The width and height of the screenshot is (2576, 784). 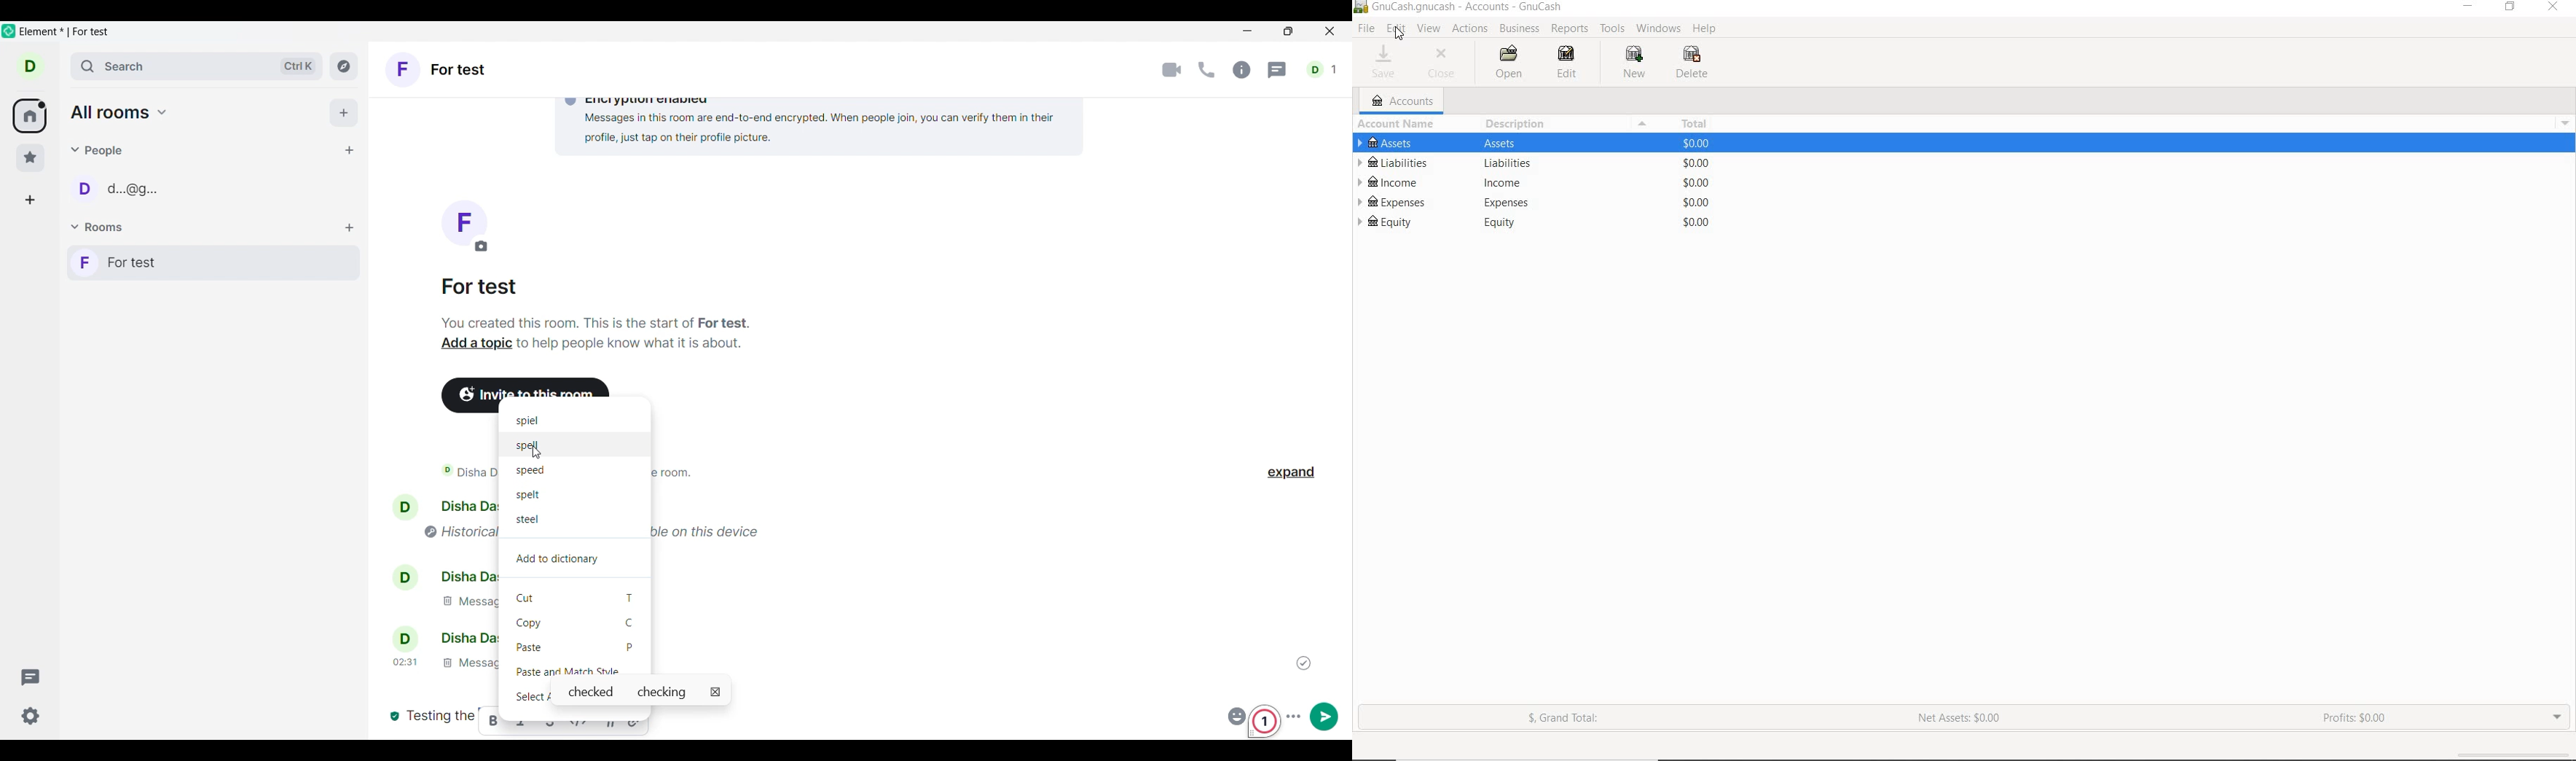 I want to click on message deleted, so click(x=443, y=663).